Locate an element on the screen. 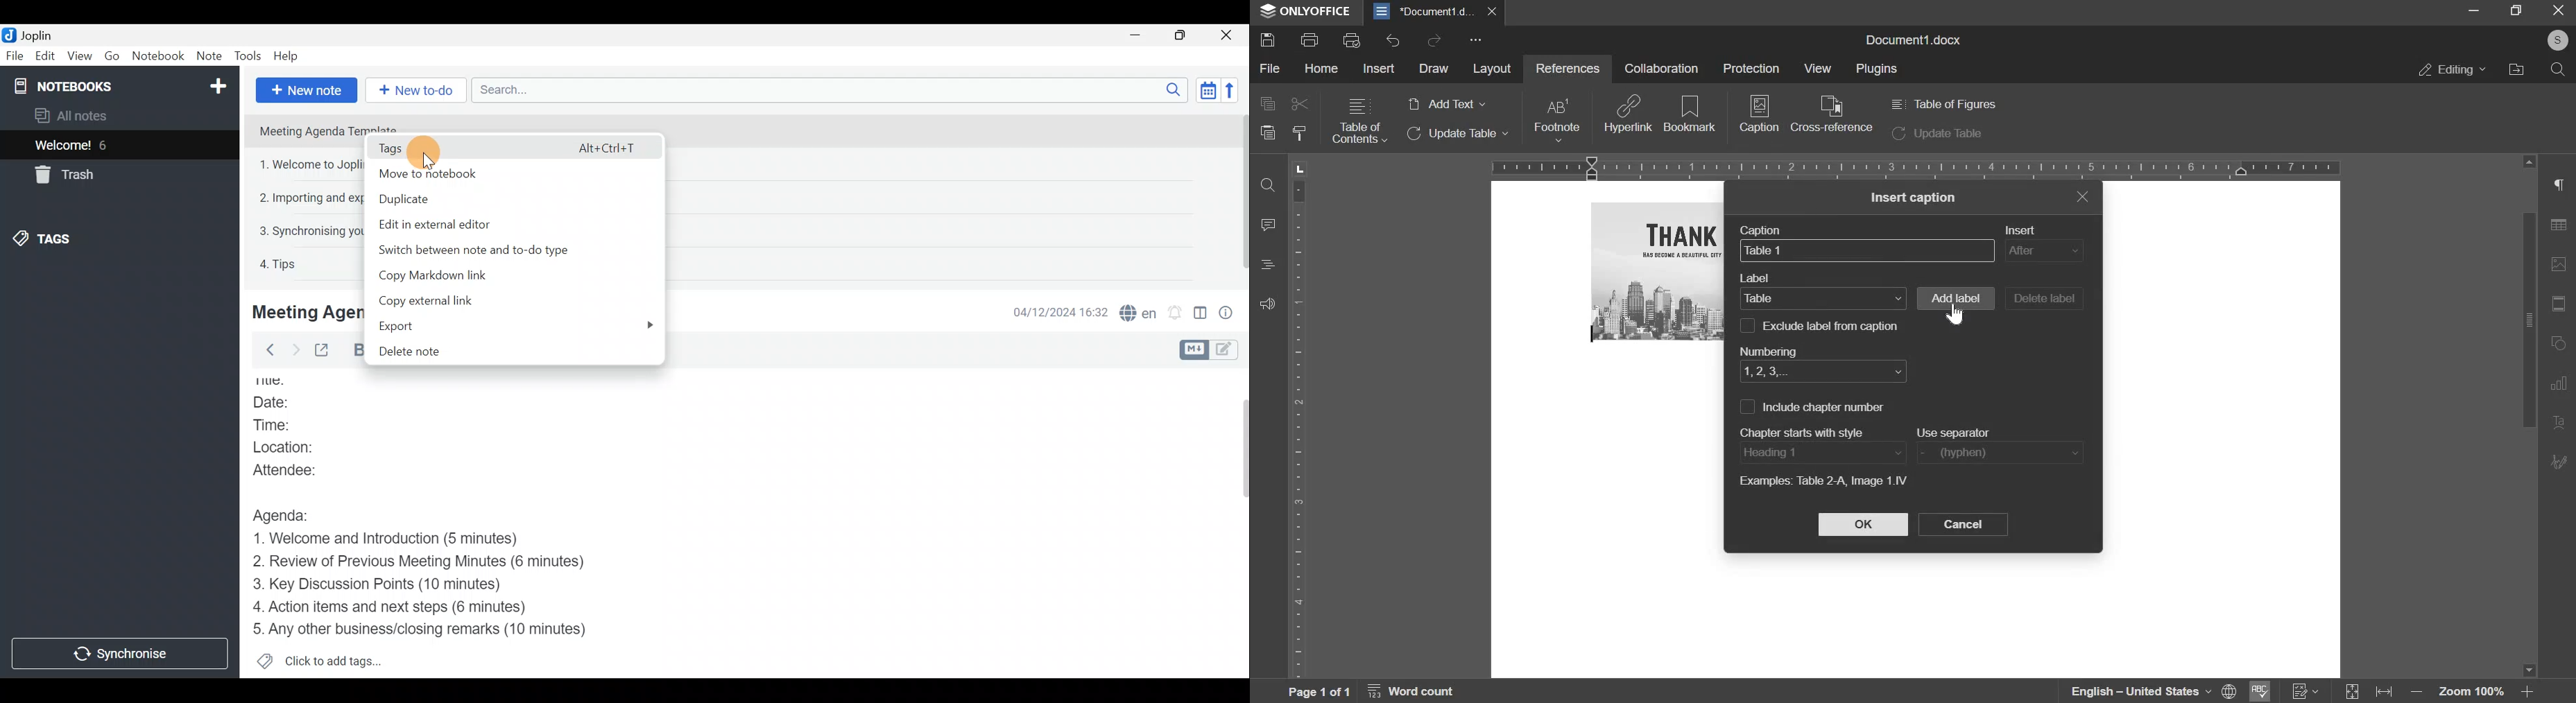 The height and width of the screenshot is (728, 2576). Trash is located at coordinates (62, 174).